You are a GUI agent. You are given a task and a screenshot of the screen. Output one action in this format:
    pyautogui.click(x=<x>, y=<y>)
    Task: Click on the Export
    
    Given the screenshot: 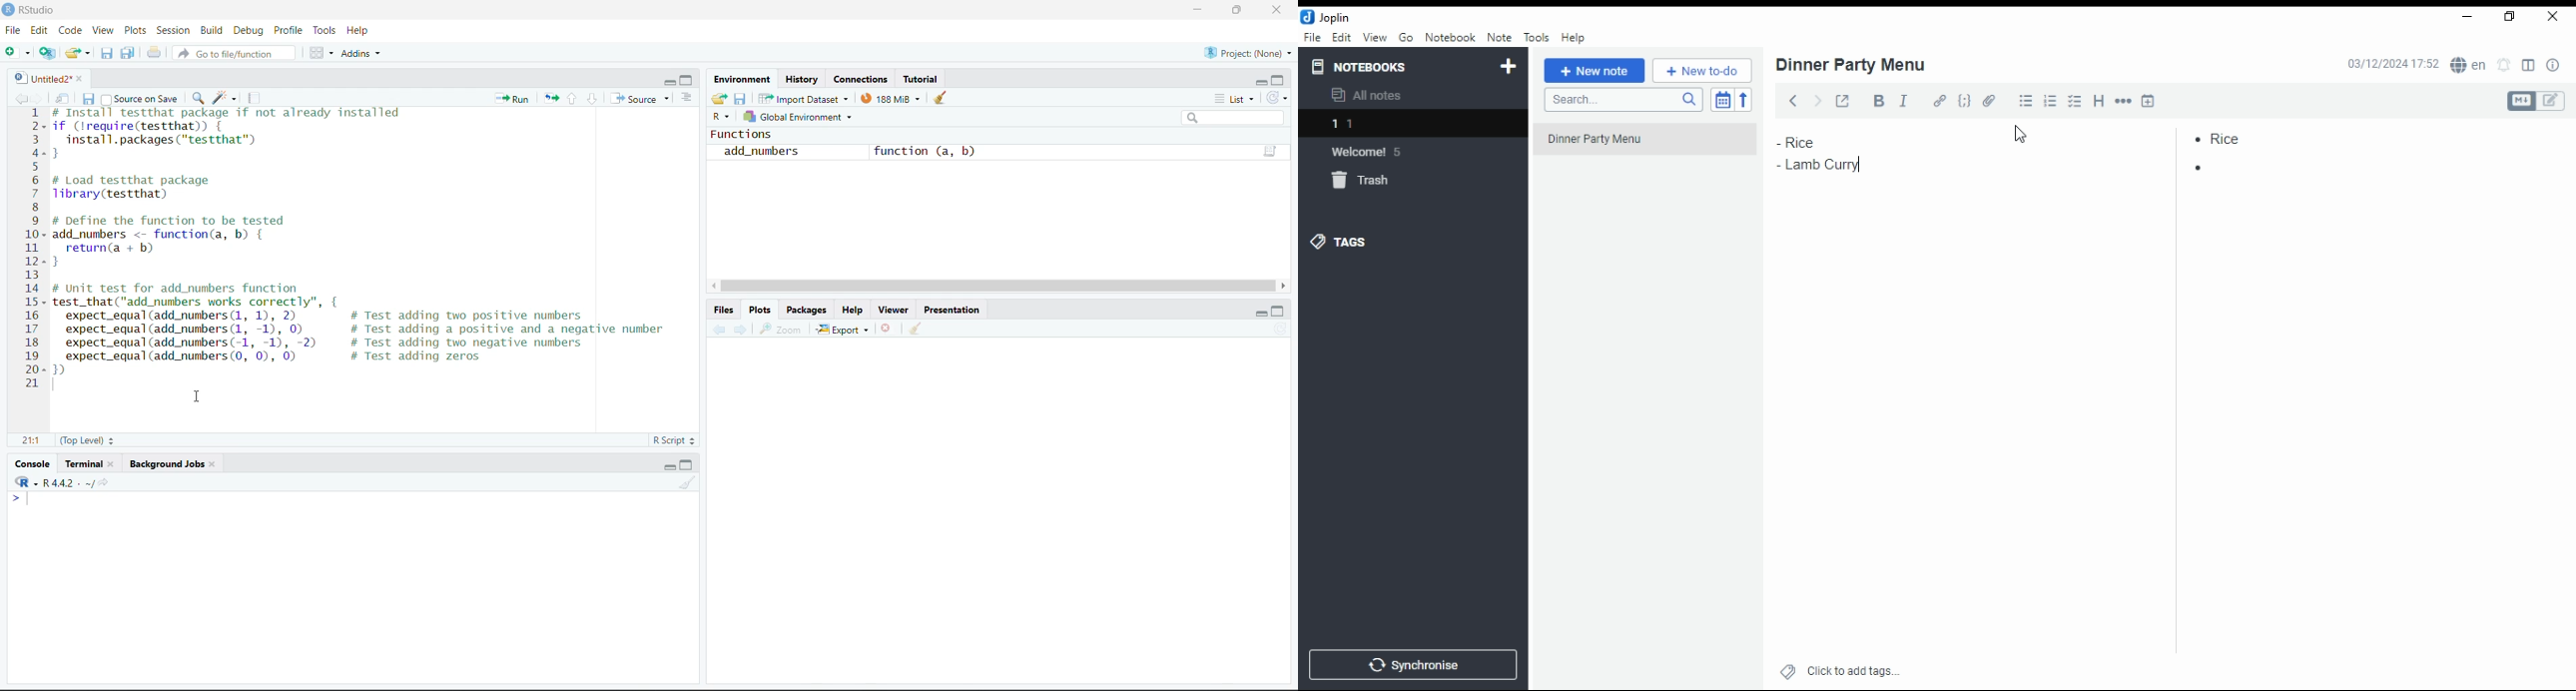 What is the action you would take?
    pyautogui.click(x=844, y=329)
    